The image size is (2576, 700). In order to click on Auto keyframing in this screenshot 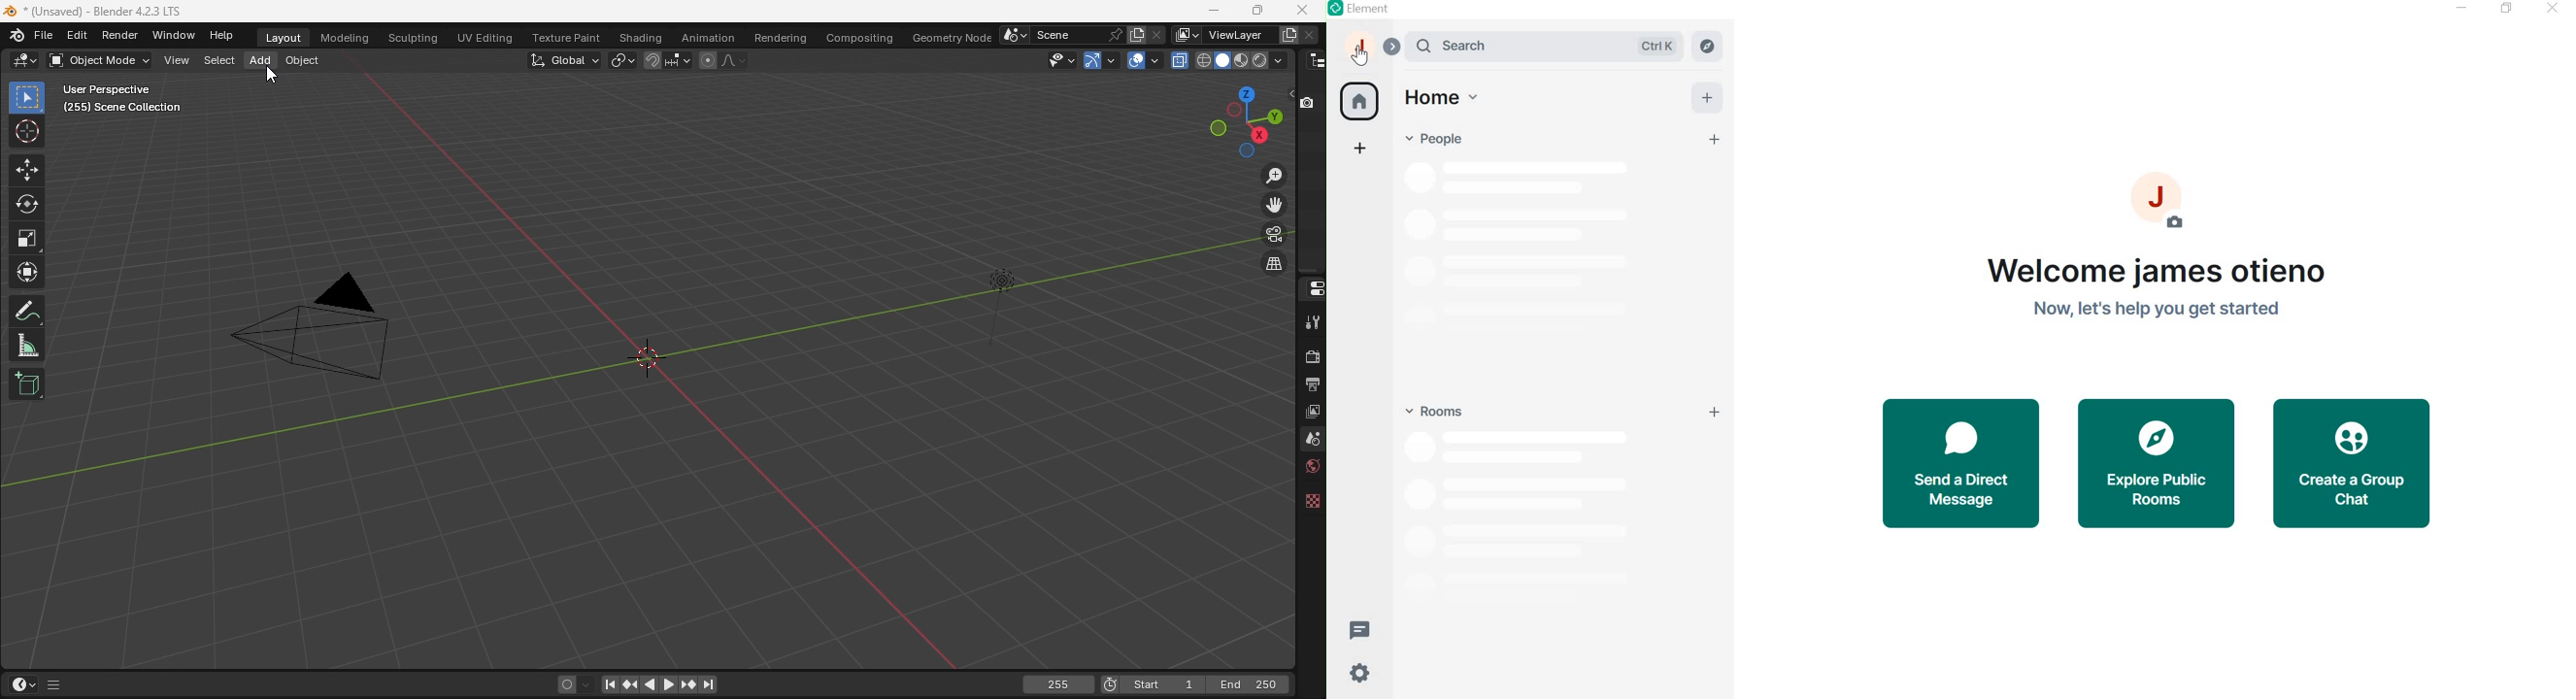, I will do `click(585, 684)`.